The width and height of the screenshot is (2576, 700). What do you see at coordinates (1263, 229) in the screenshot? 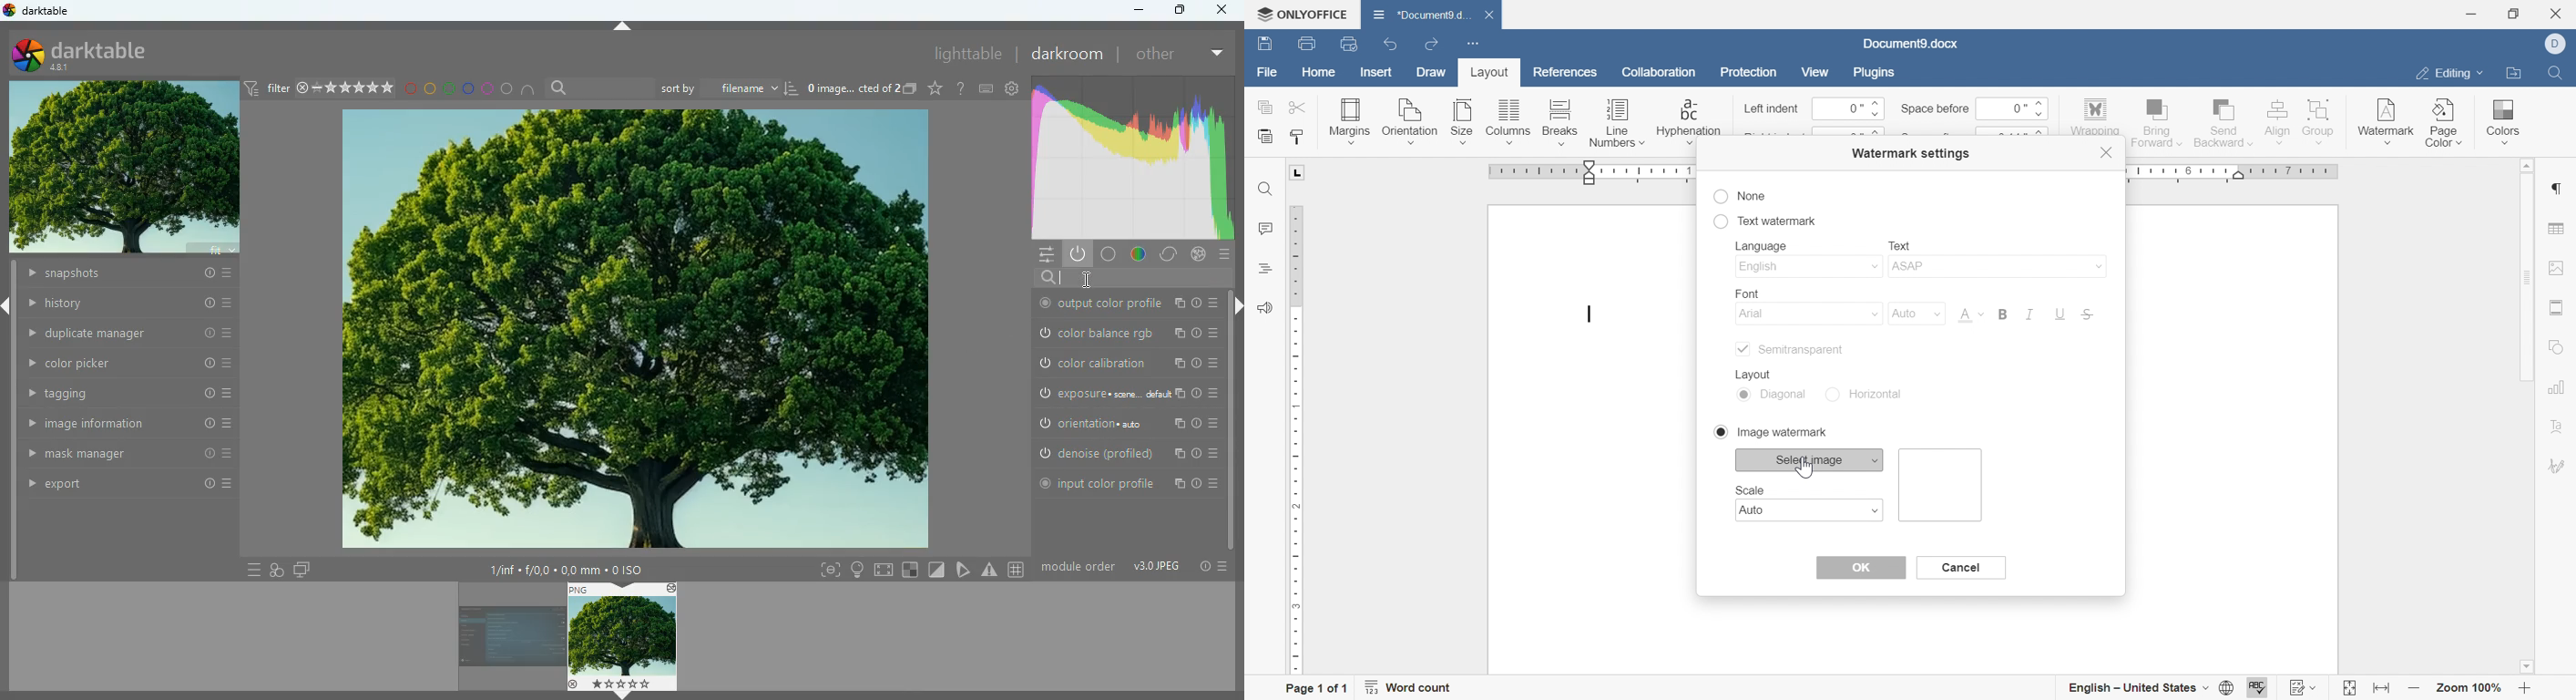
I see `comments` at bounding box center [1263, 229].